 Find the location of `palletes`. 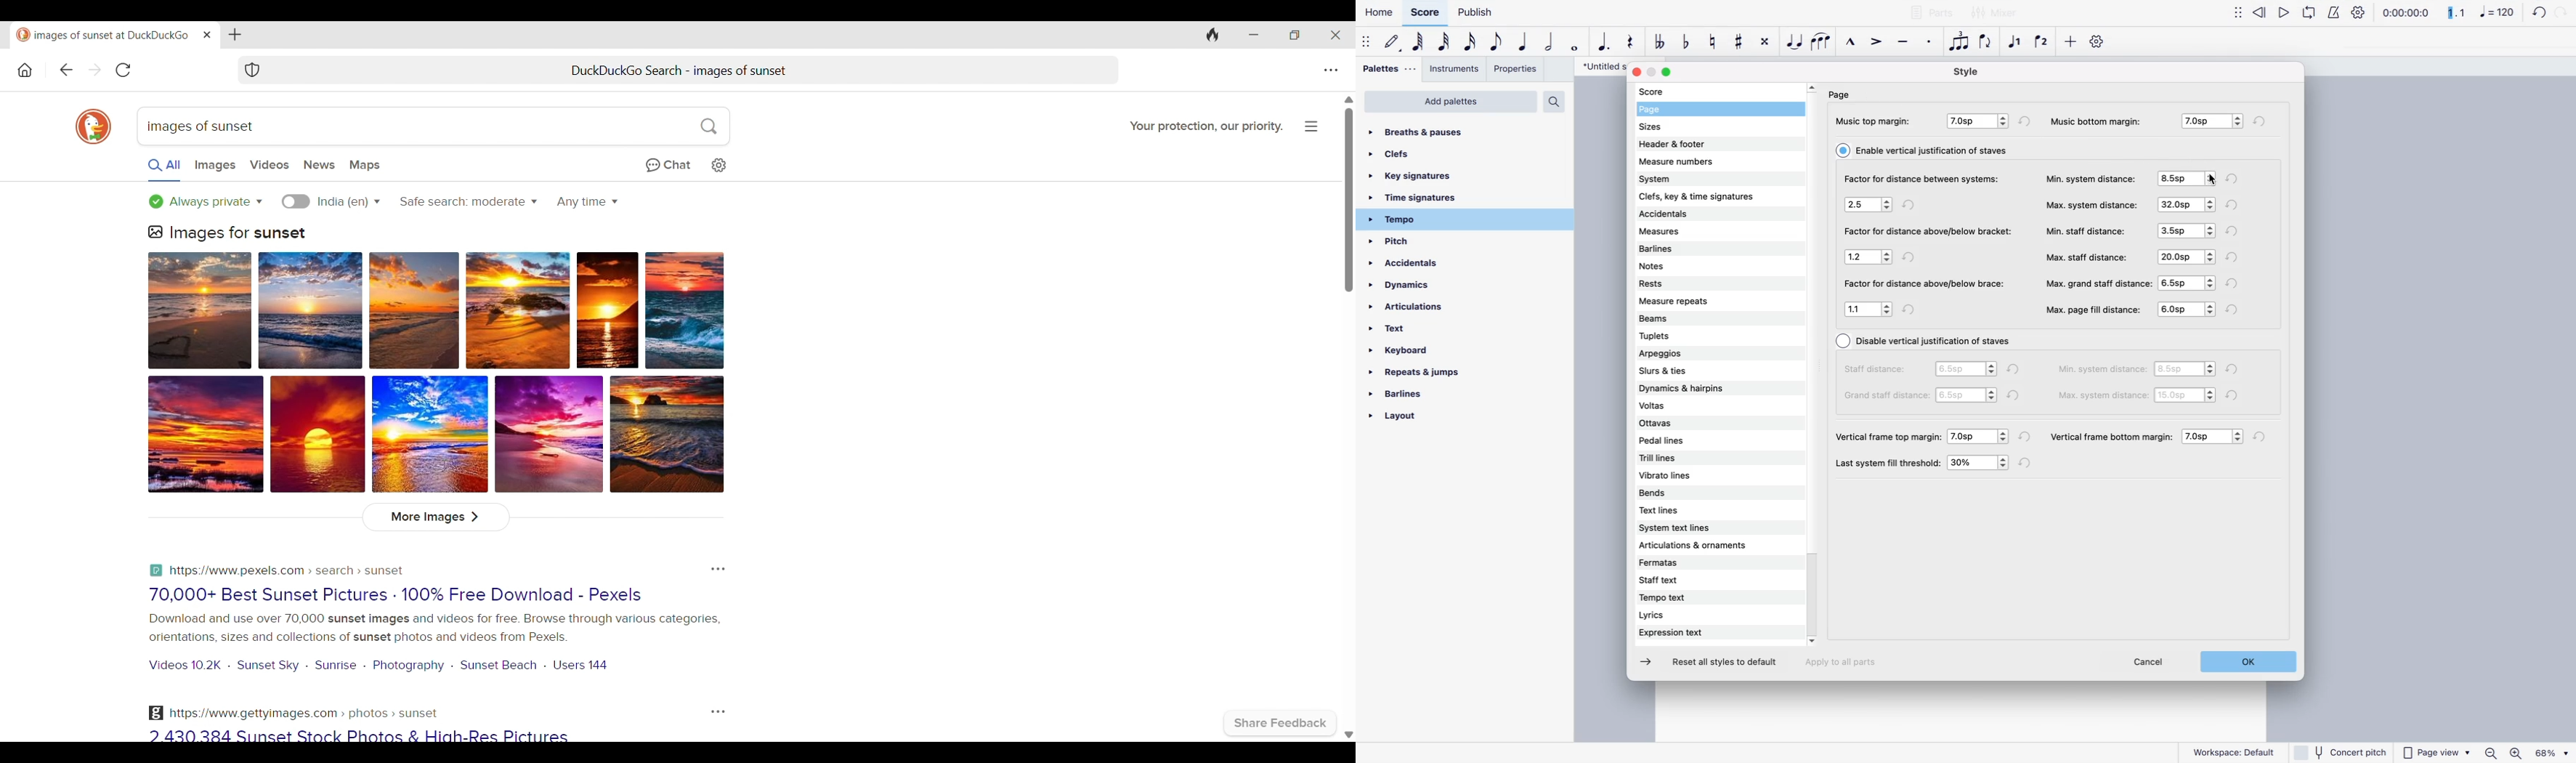

palletes is located at coordinates (1387, 69).